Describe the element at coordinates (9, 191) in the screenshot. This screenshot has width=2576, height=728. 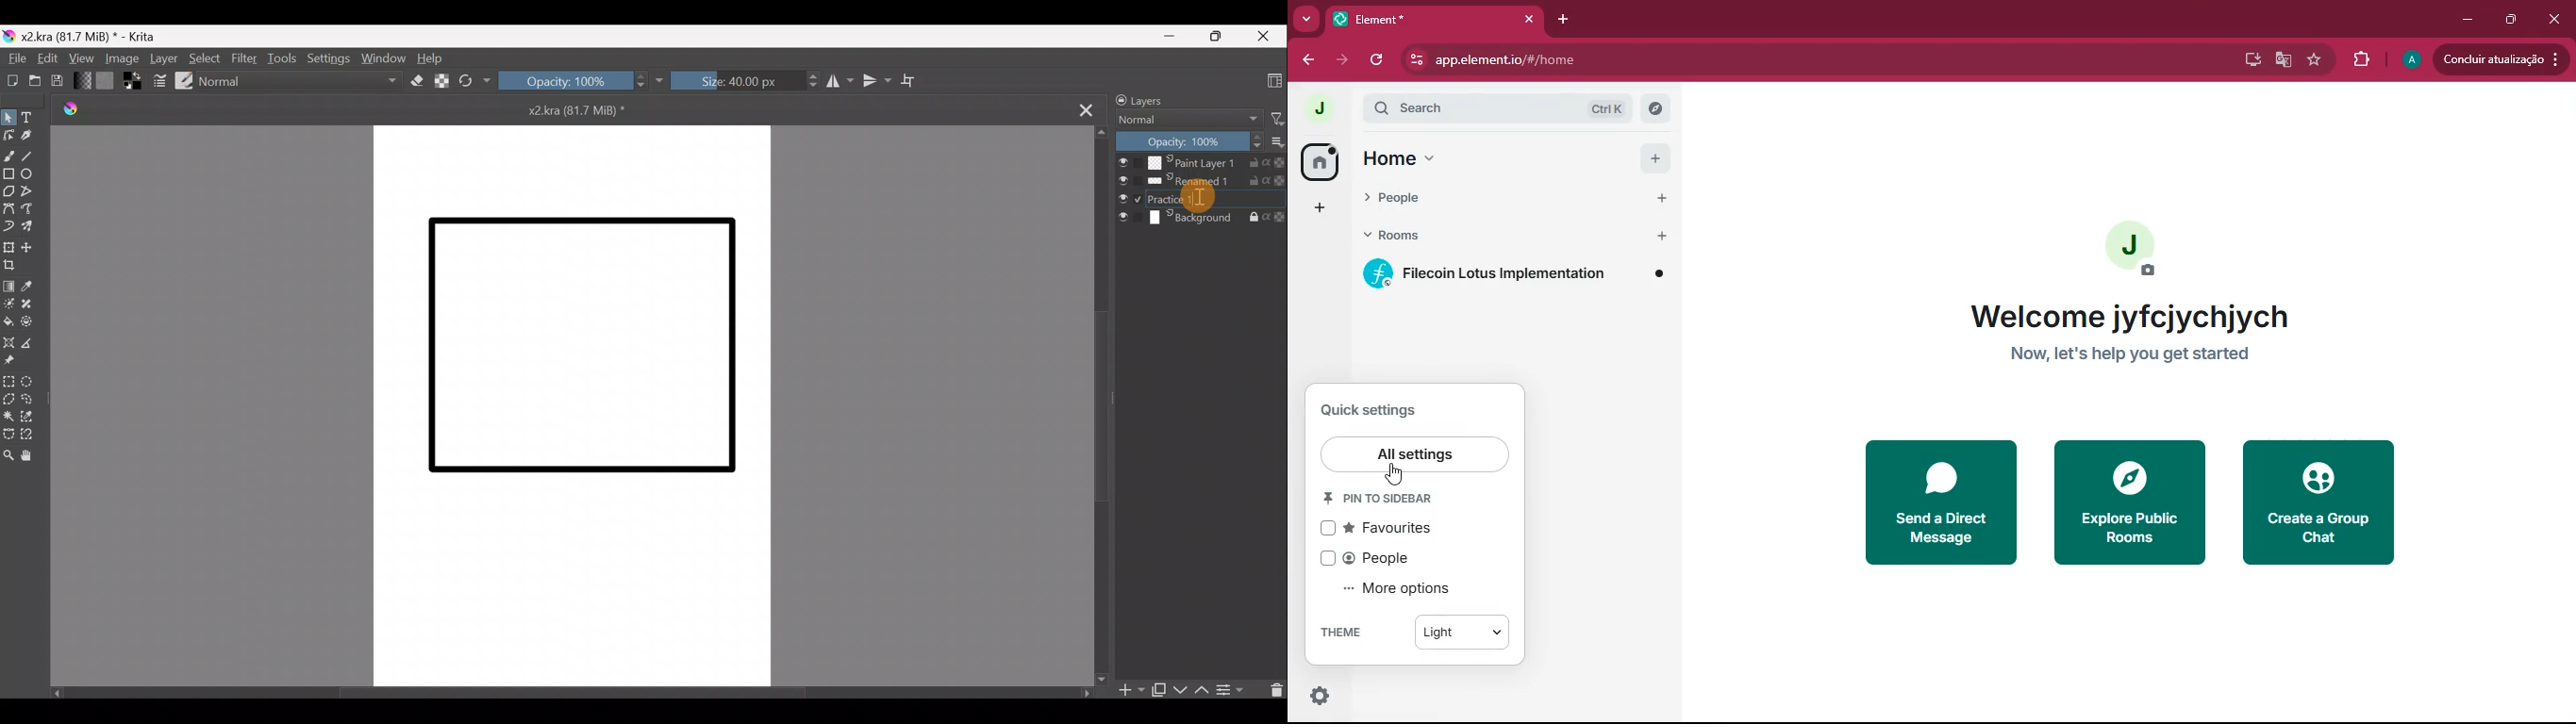
I see `Polygon tool` at that location.